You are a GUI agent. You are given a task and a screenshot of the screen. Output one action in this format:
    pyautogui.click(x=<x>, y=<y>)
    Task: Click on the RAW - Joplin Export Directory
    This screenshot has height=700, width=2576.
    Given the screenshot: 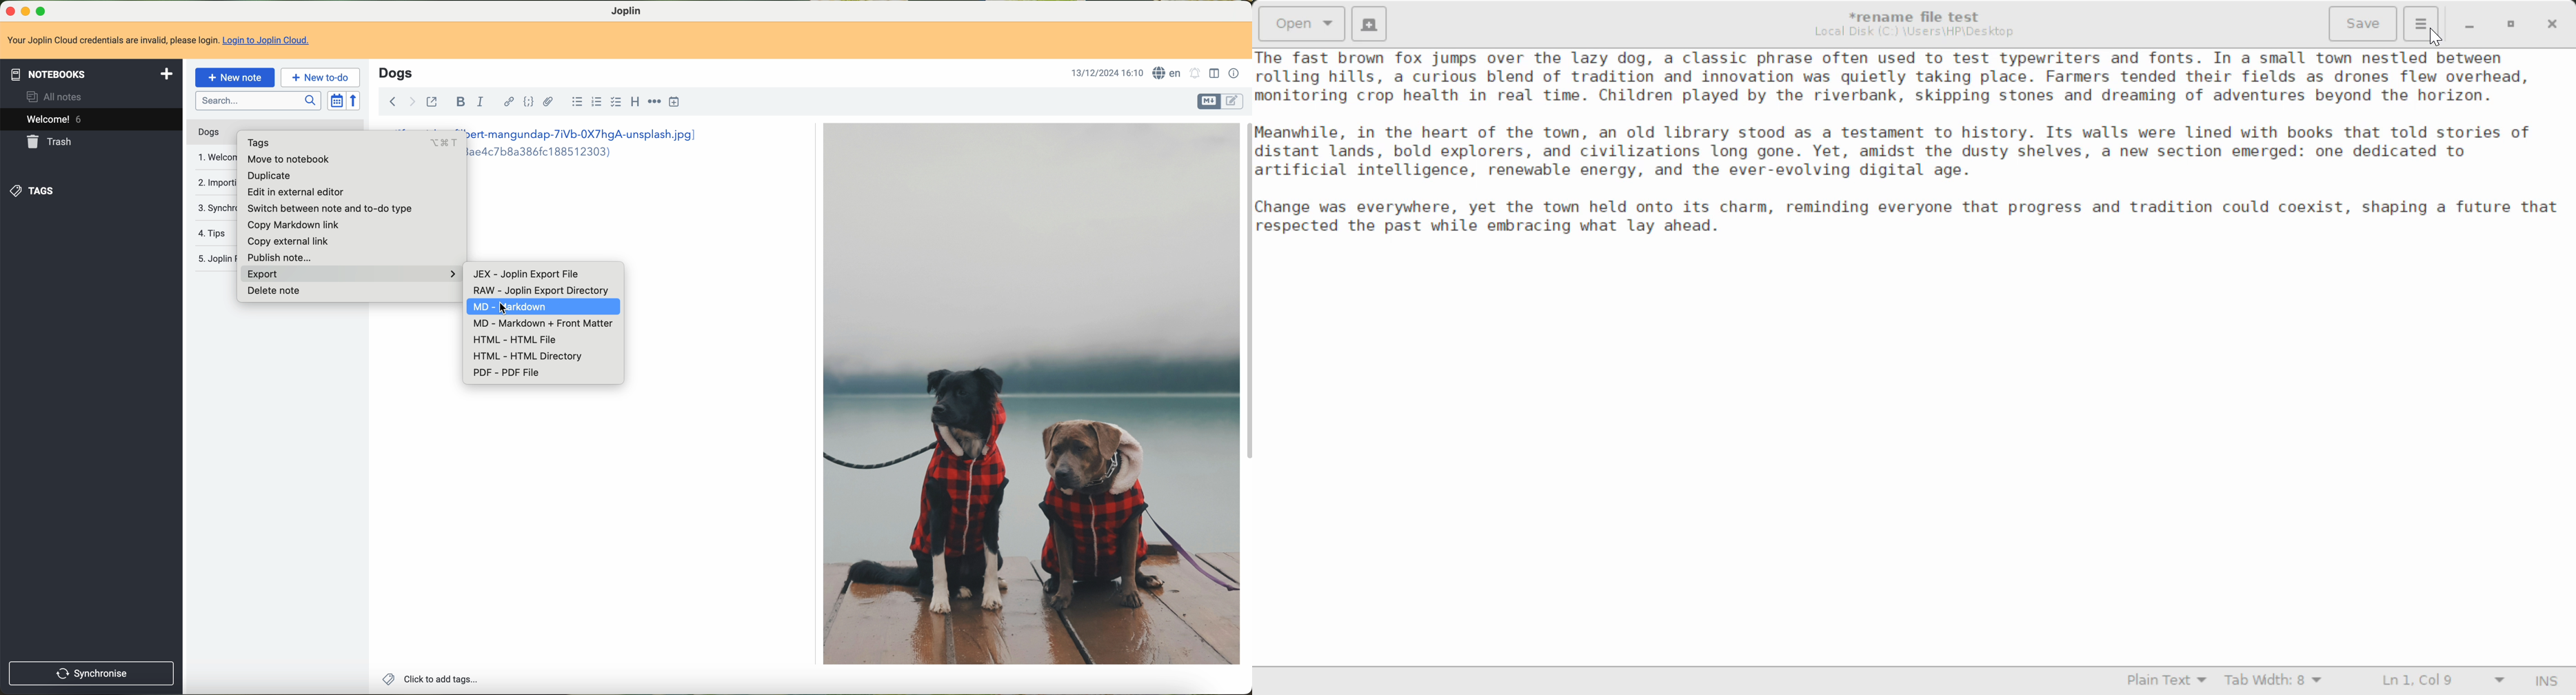 What is the action you would take?
    pyautogui.click(x=544, y=290)
    